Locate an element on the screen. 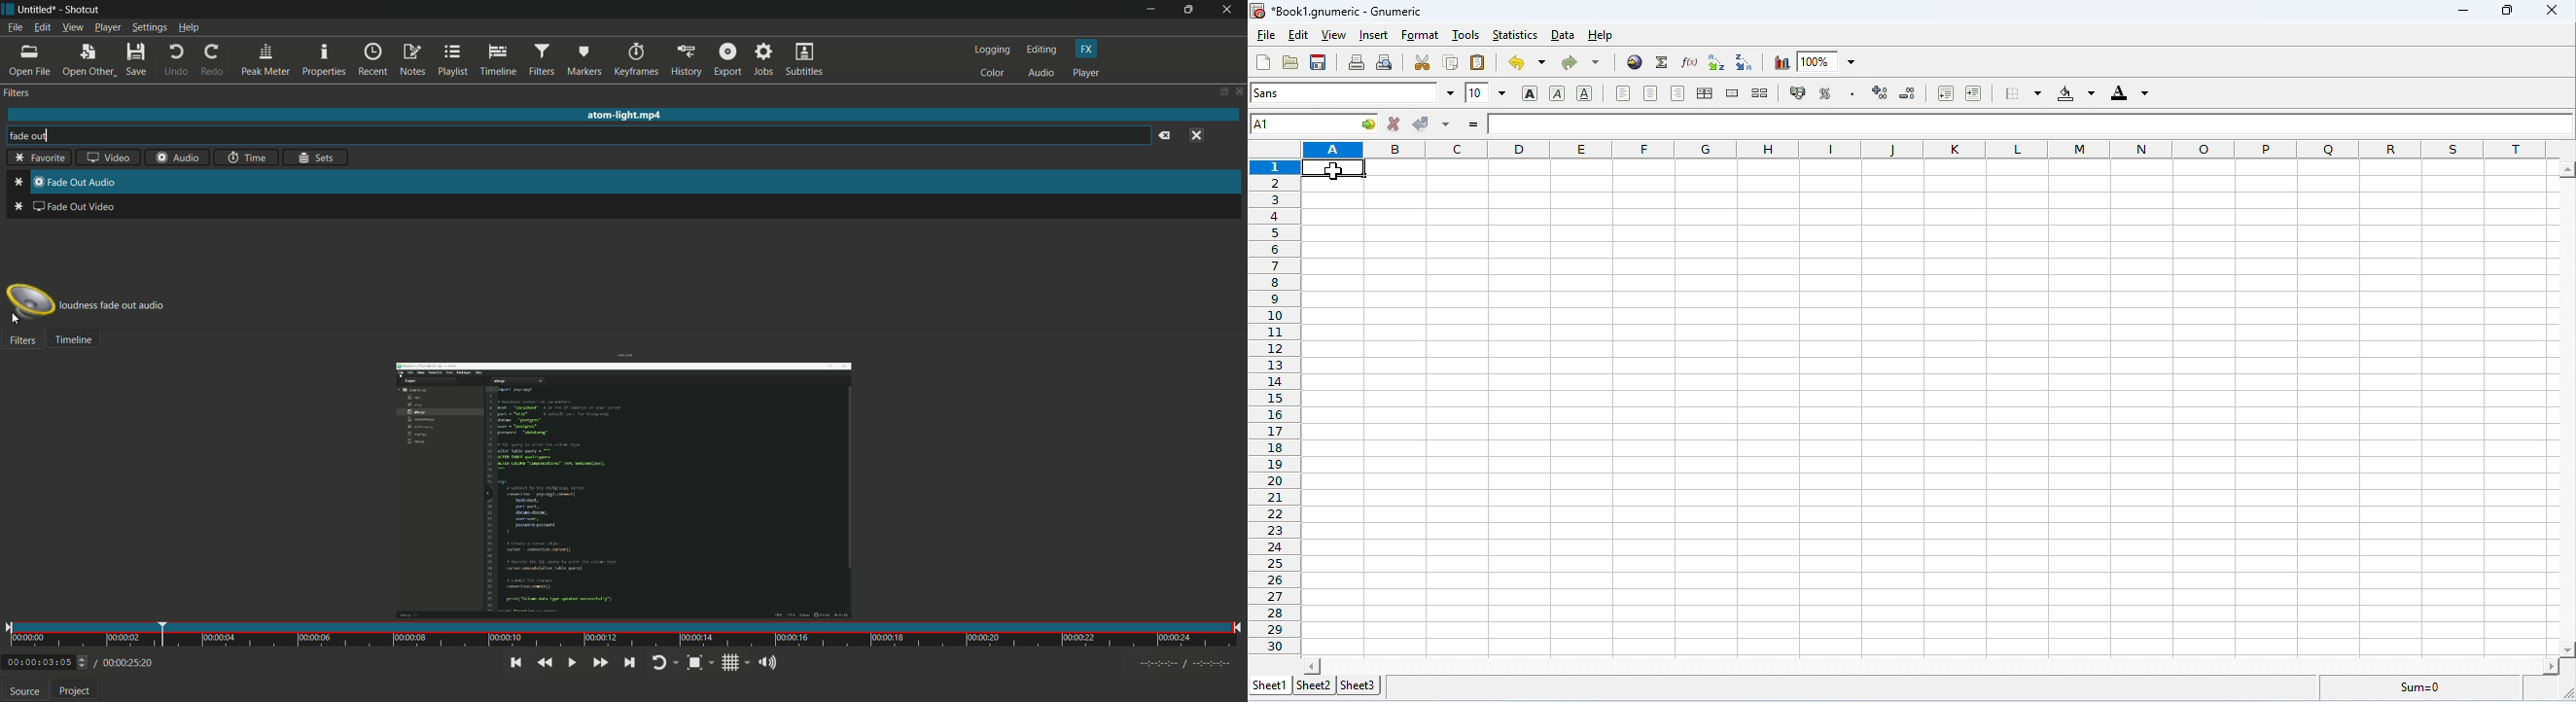 This screenshot has height=728, width=2576. split cells is located at coordinates (1762, 92).